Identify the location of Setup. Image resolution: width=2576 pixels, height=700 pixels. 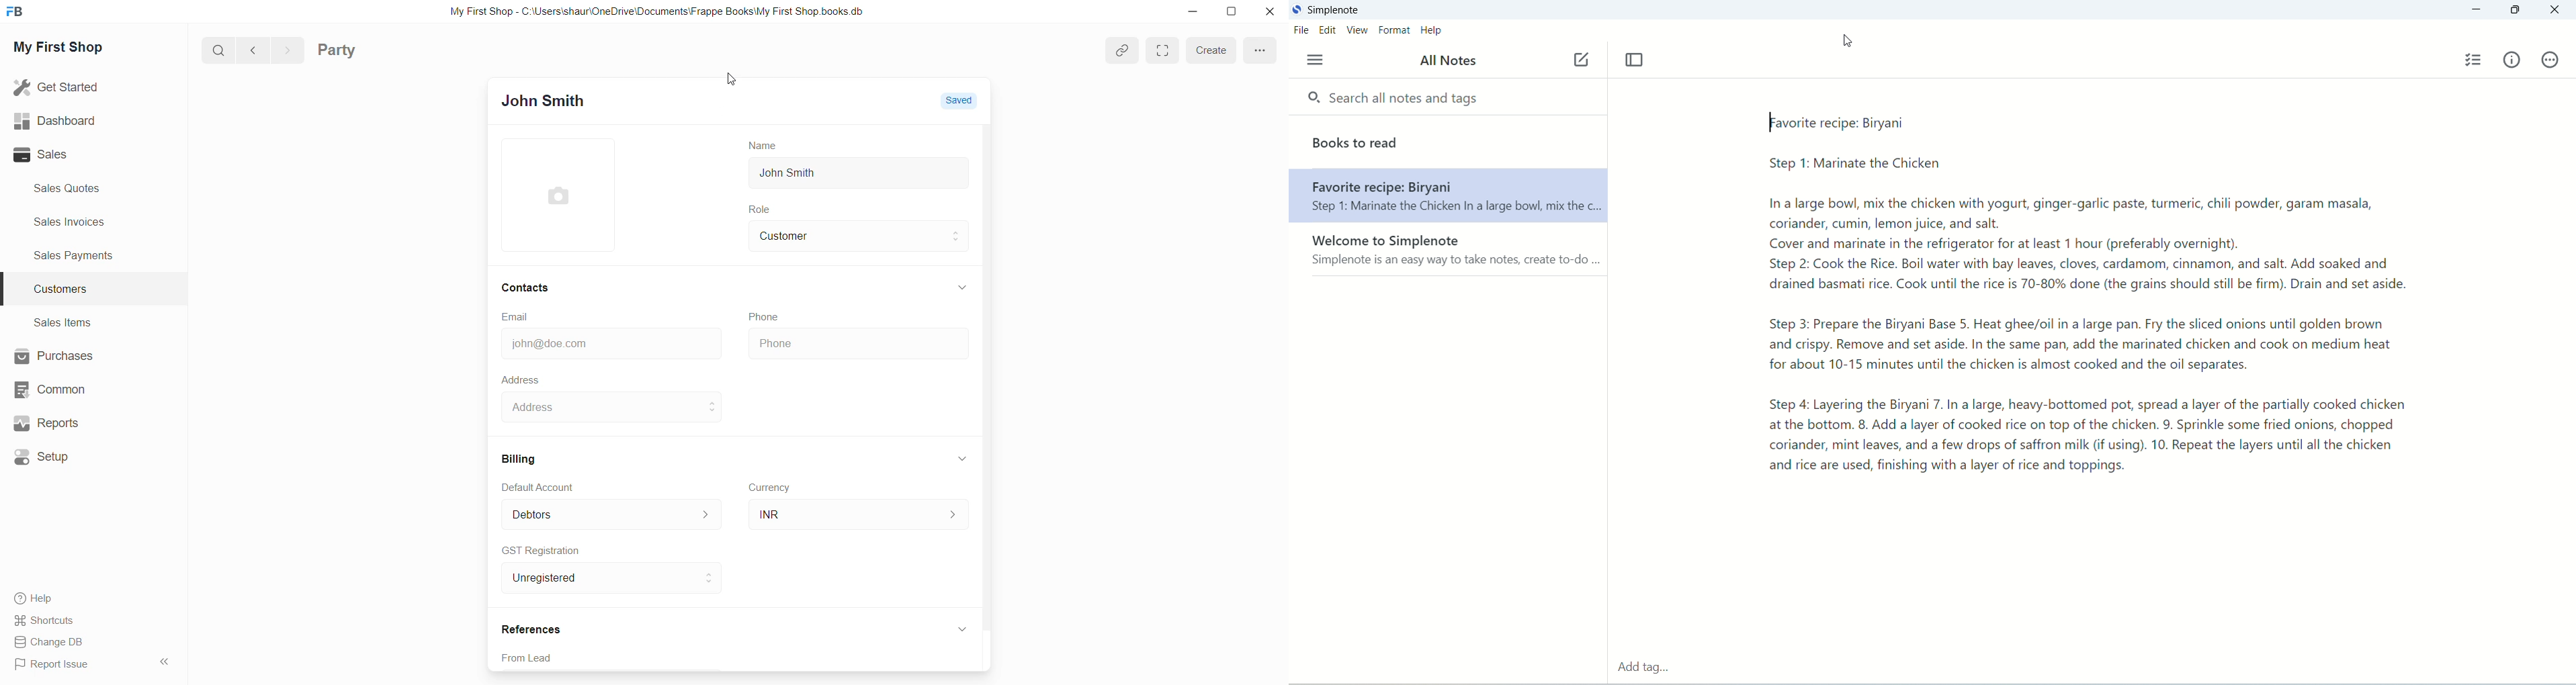
(45, 455).